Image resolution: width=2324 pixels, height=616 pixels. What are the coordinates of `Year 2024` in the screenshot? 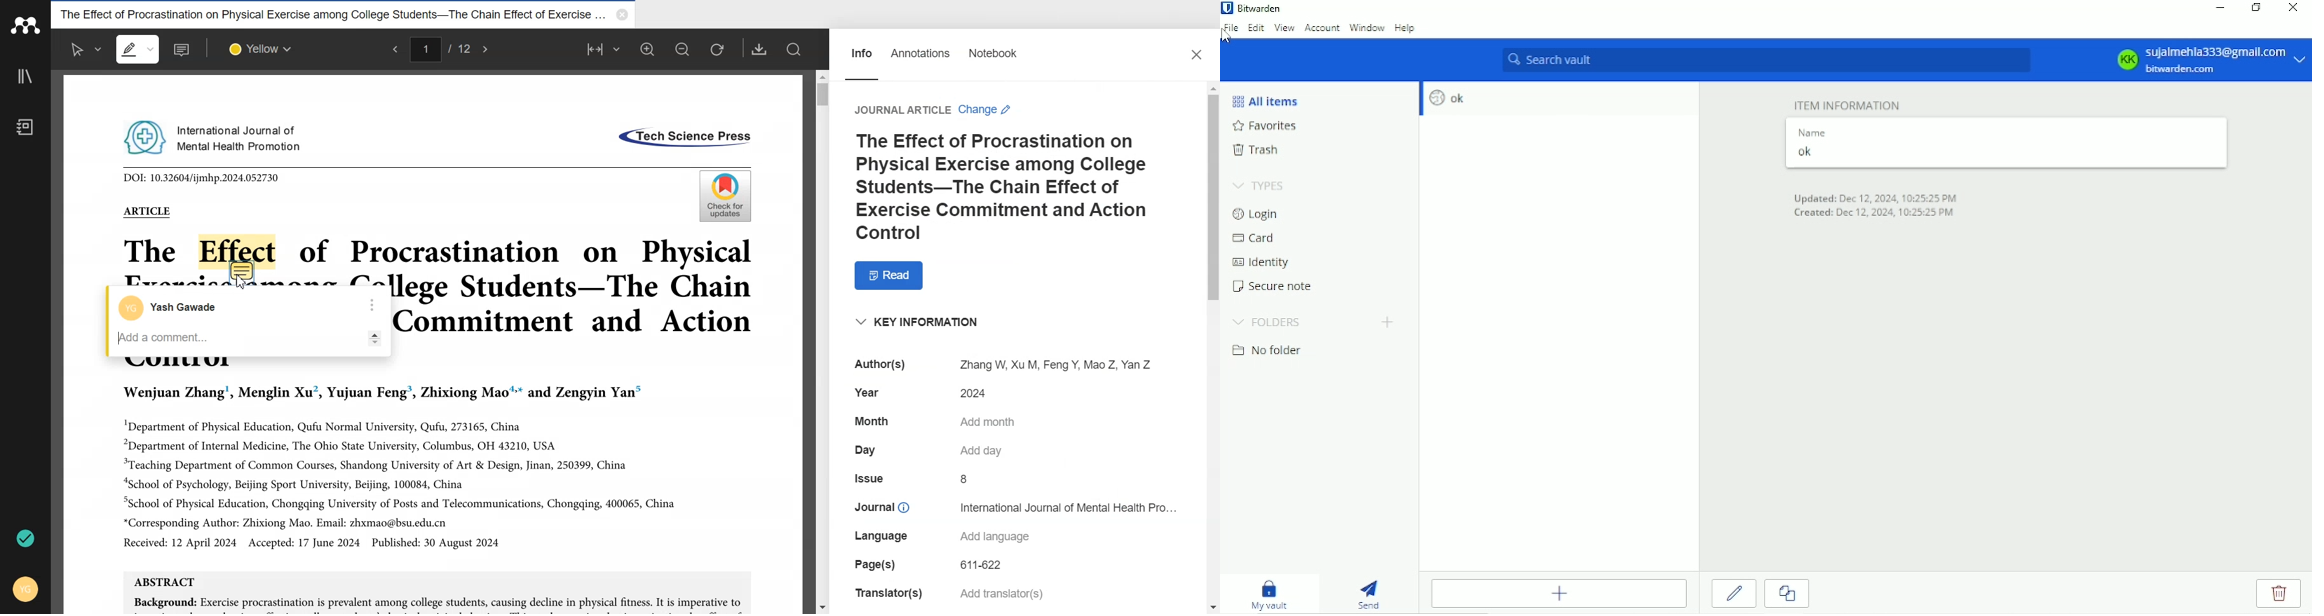 It's located at (929, 392).